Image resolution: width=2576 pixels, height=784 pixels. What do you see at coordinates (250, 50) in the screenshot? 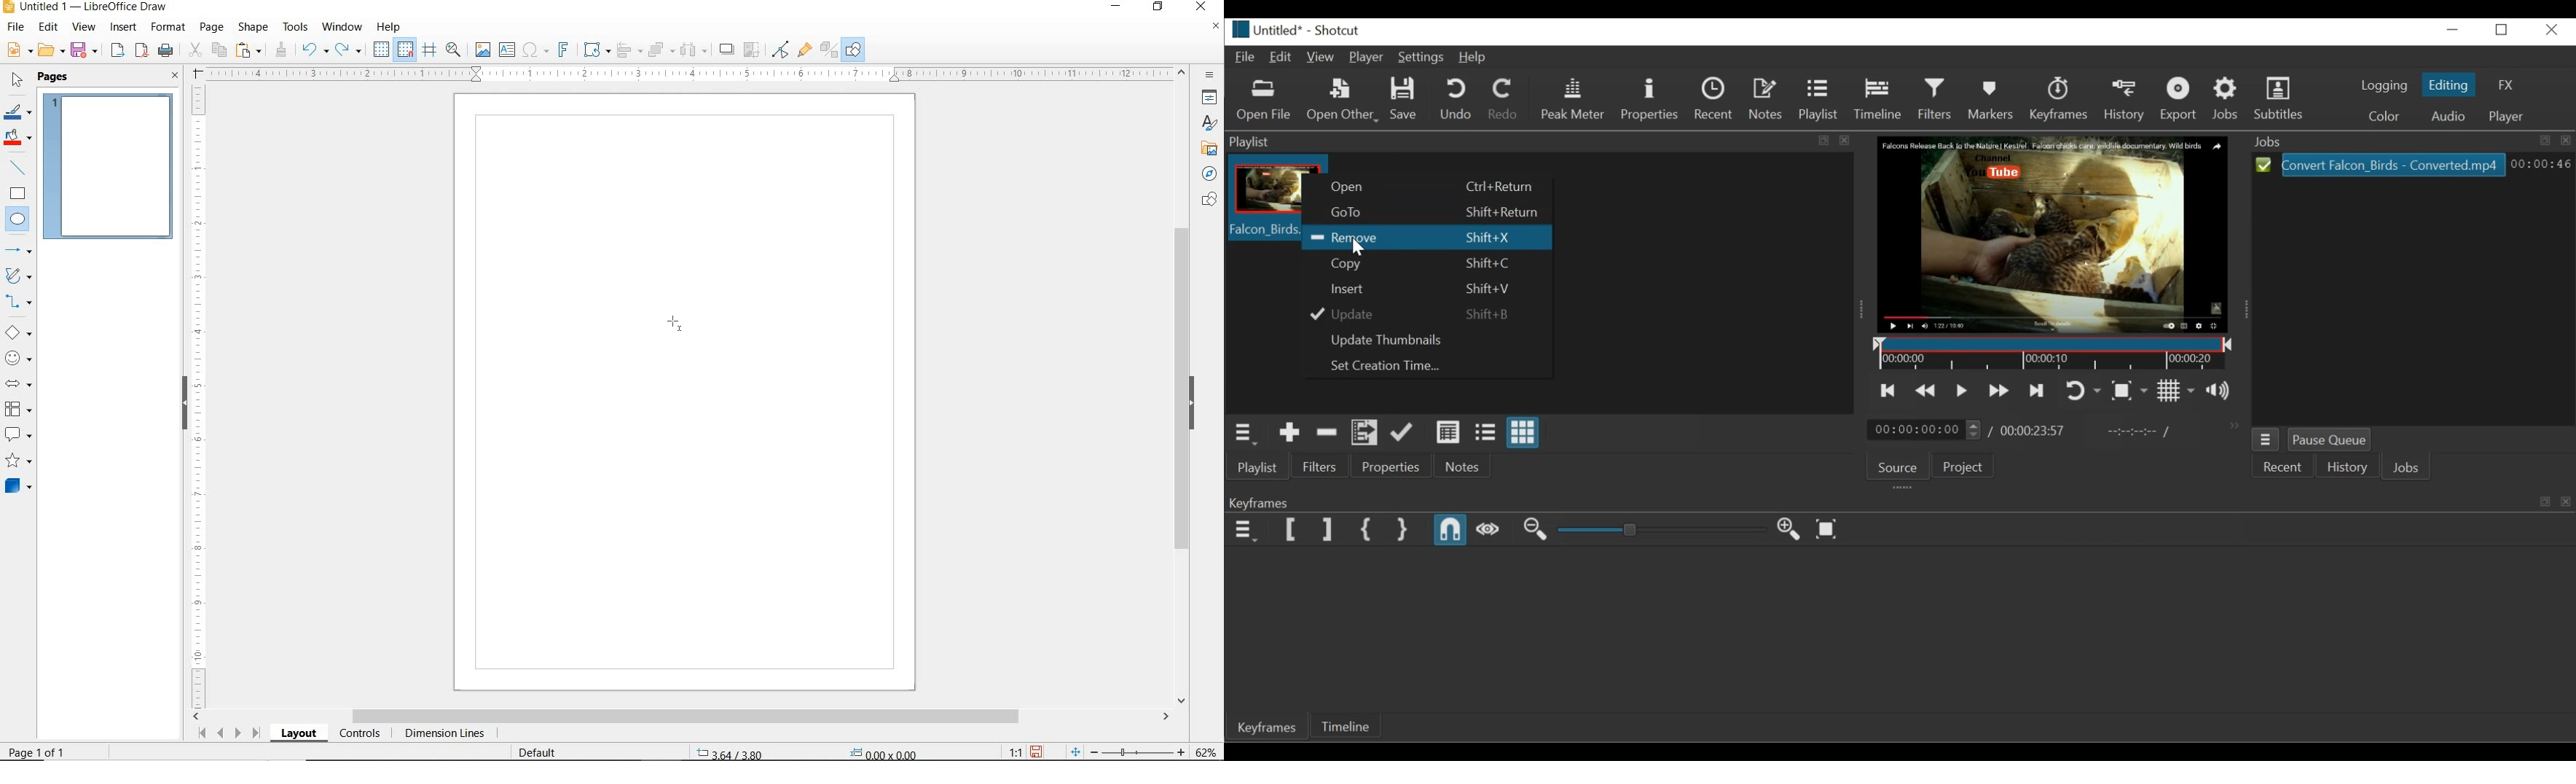
I see `PASTE` at bounding box center [250, 50].